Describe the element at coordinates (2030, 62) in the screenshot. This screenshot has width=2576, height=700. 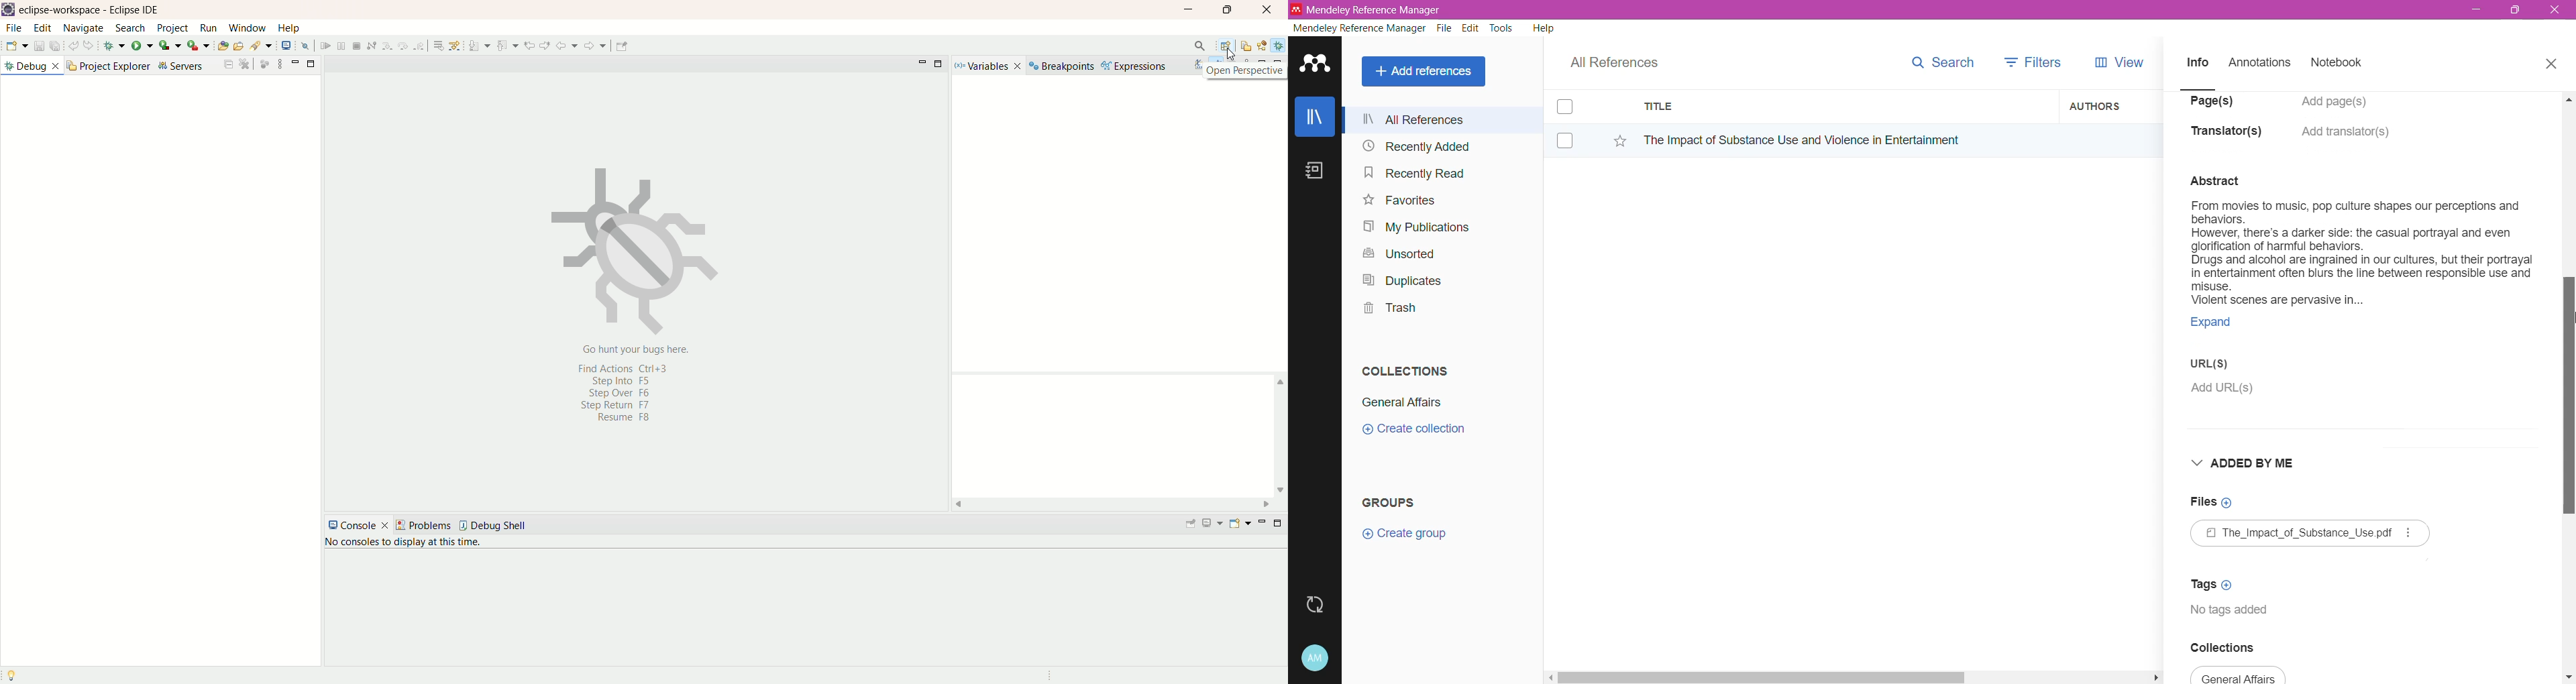
I see `Filters` at that location.